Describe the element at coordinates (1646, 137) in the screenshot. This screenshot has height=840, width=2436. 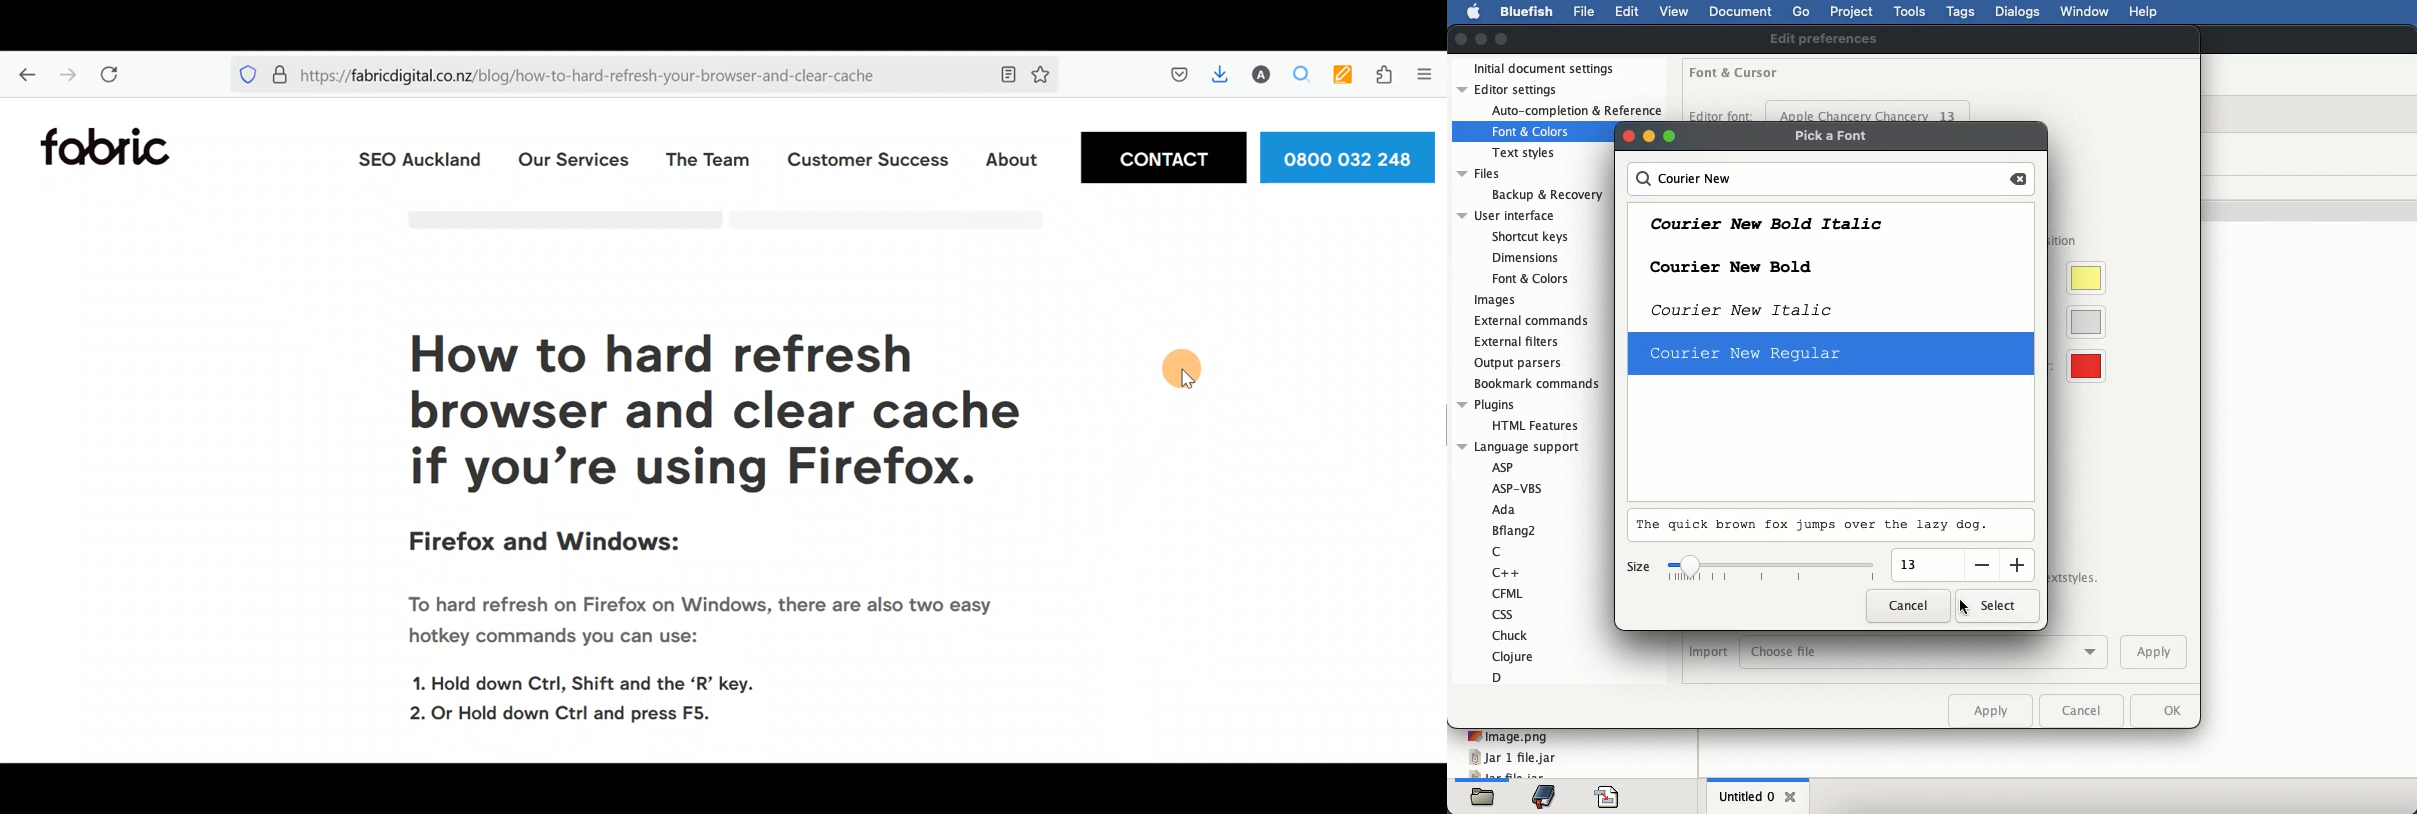
I see `buttons` at that location.